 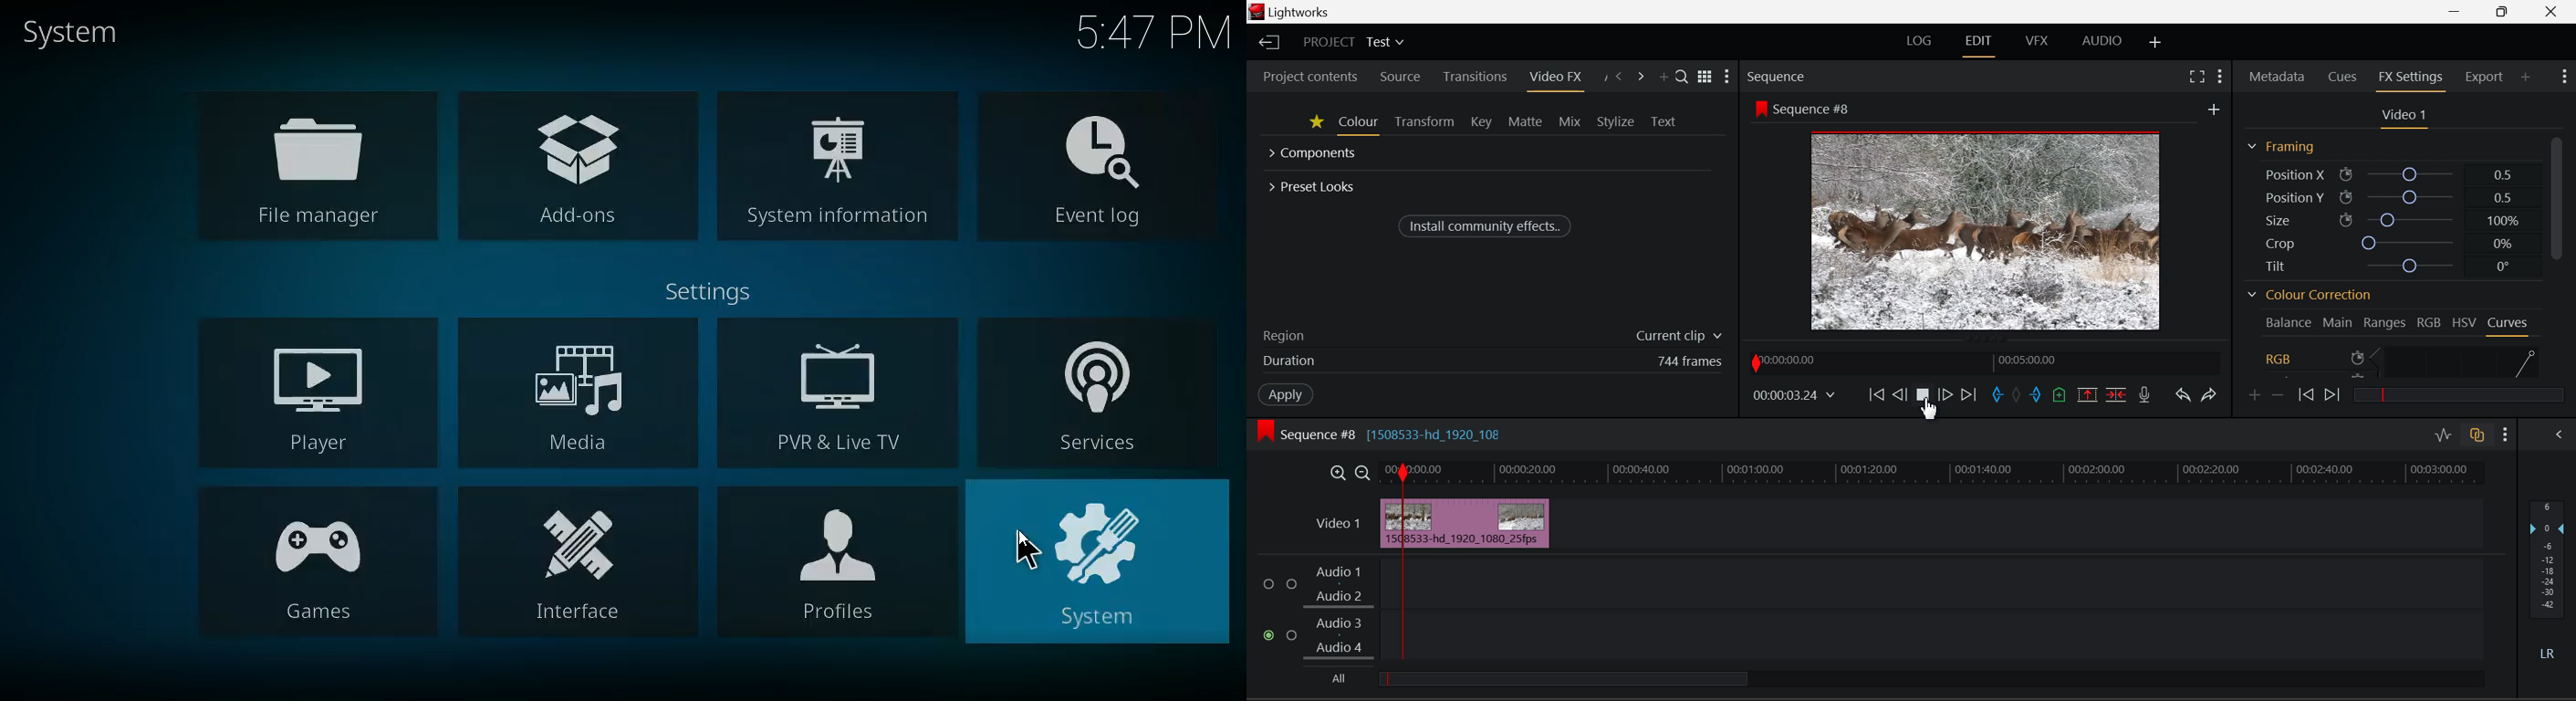 What do you see at coordinates (1359, 124) in the screenshot?
I see `Colour` at bounding box center [1359, 124].